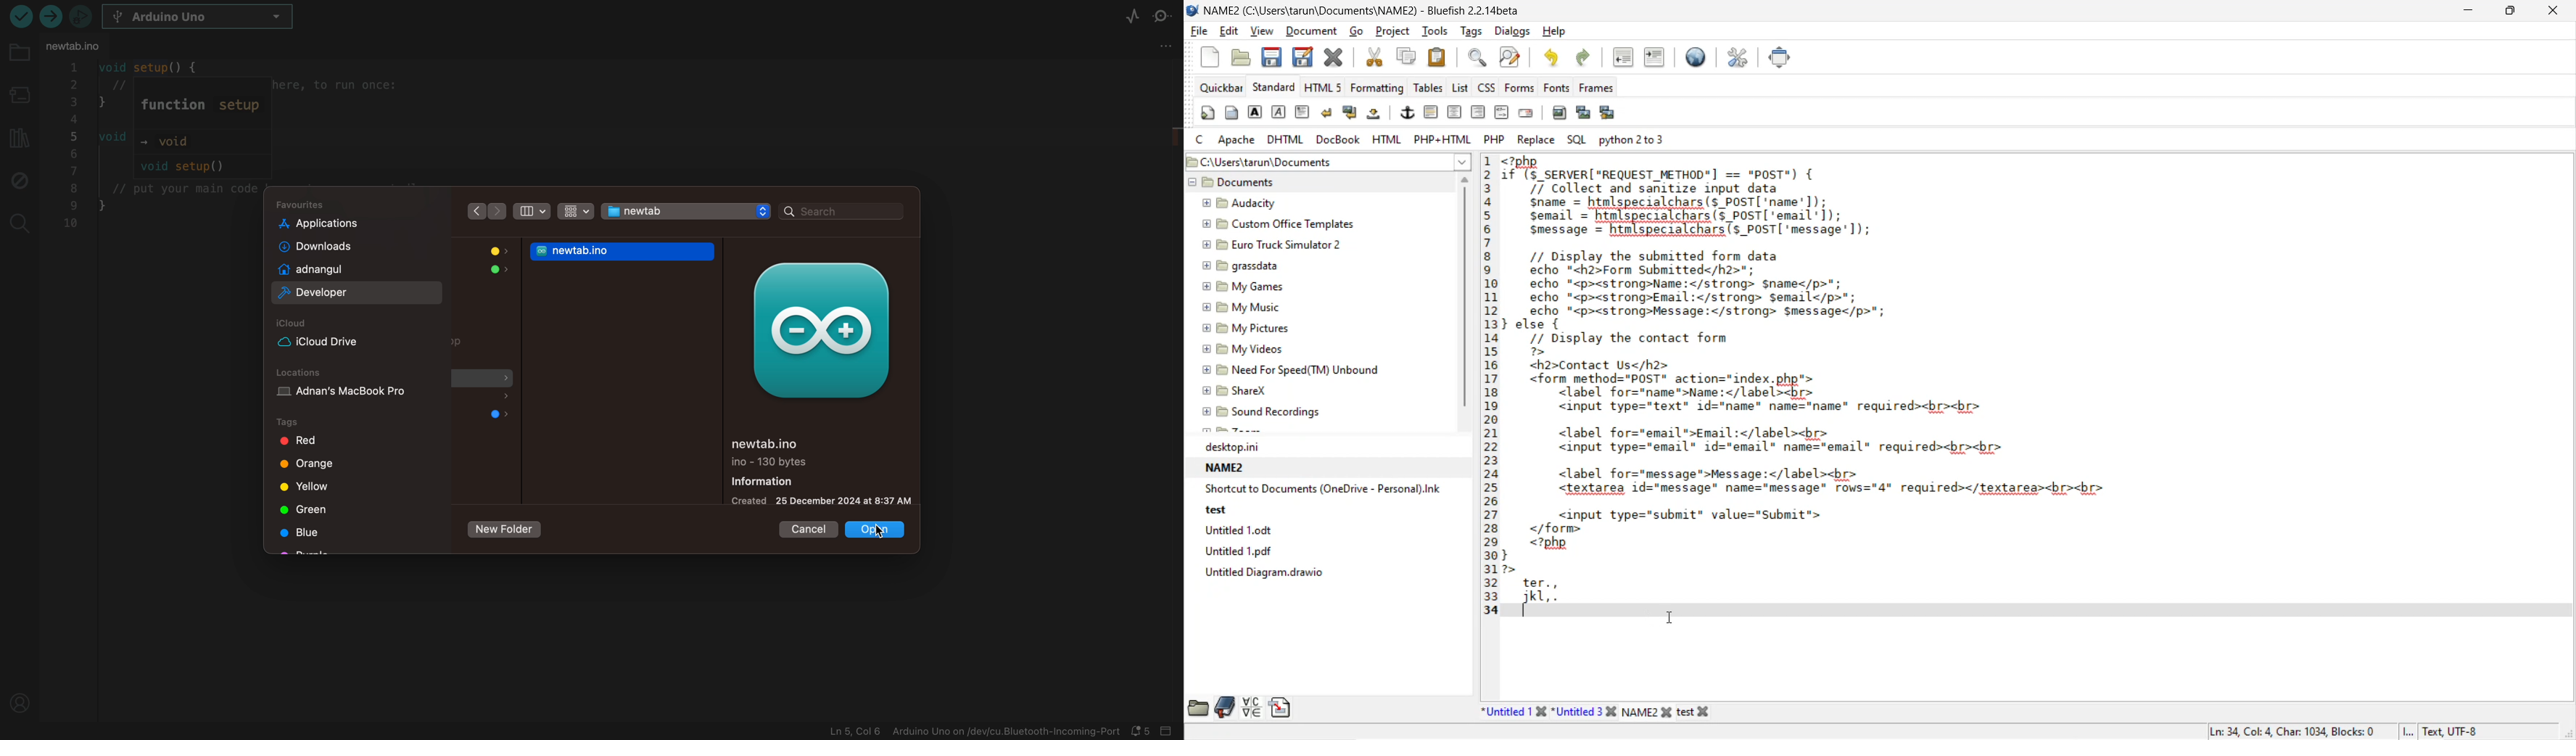  What do you see at coordinates (575, 213) in the screenshot?
I see `filter row` at bounding box center [575, 213].